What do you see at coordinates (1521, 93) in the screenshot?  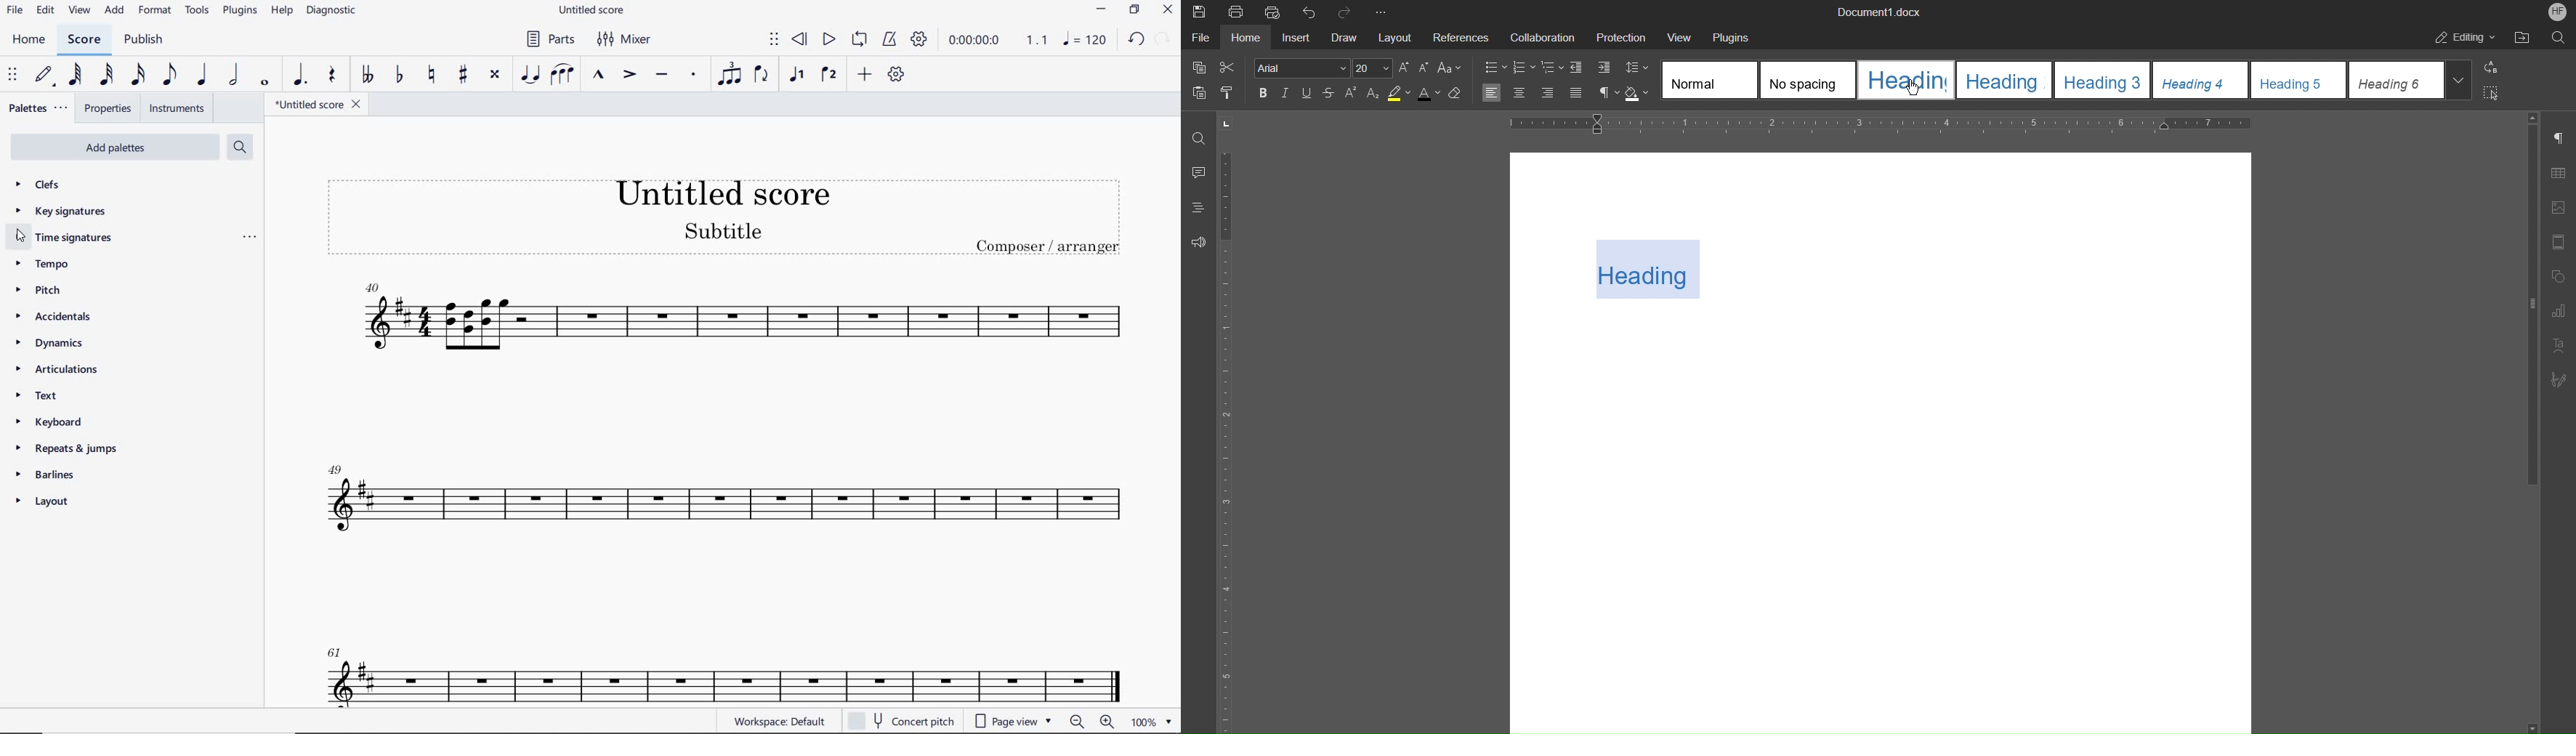 I see `Centre Align` at bounding box center [1521, 93].